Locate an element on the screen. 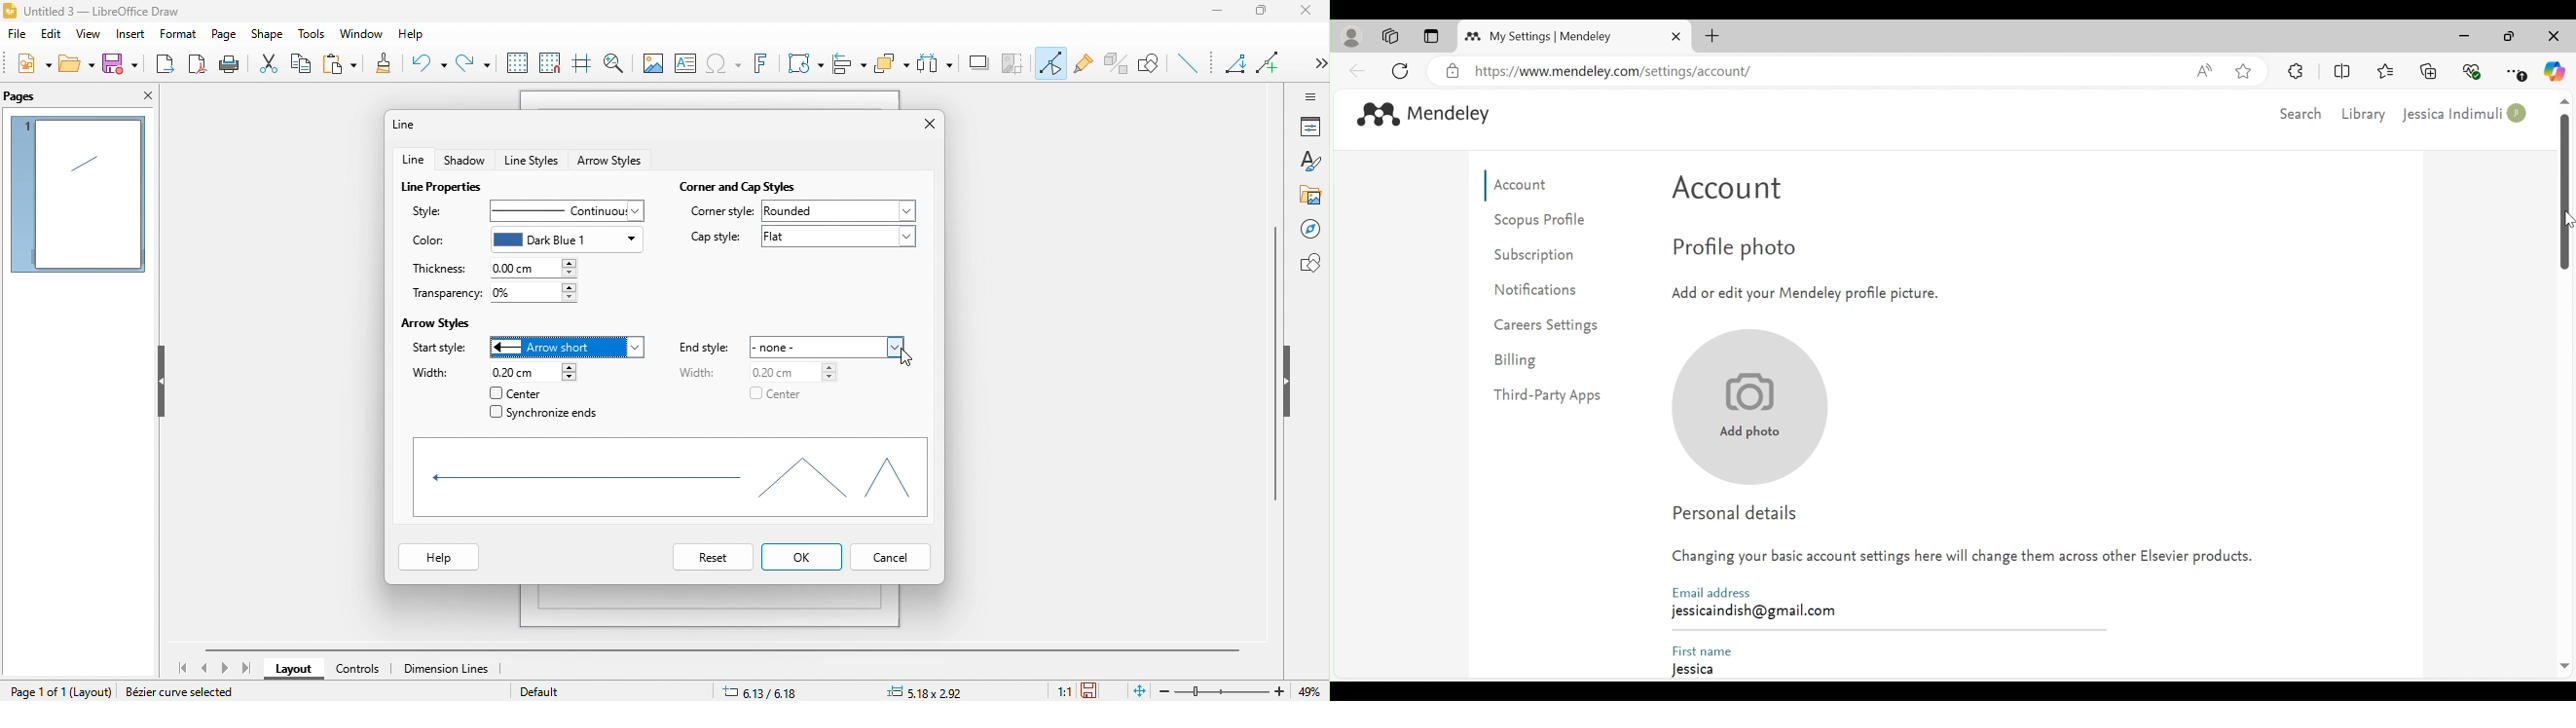 This screenshot has height=728, width=2576. vertical scroll bar is located at coordinates (1274, 362).